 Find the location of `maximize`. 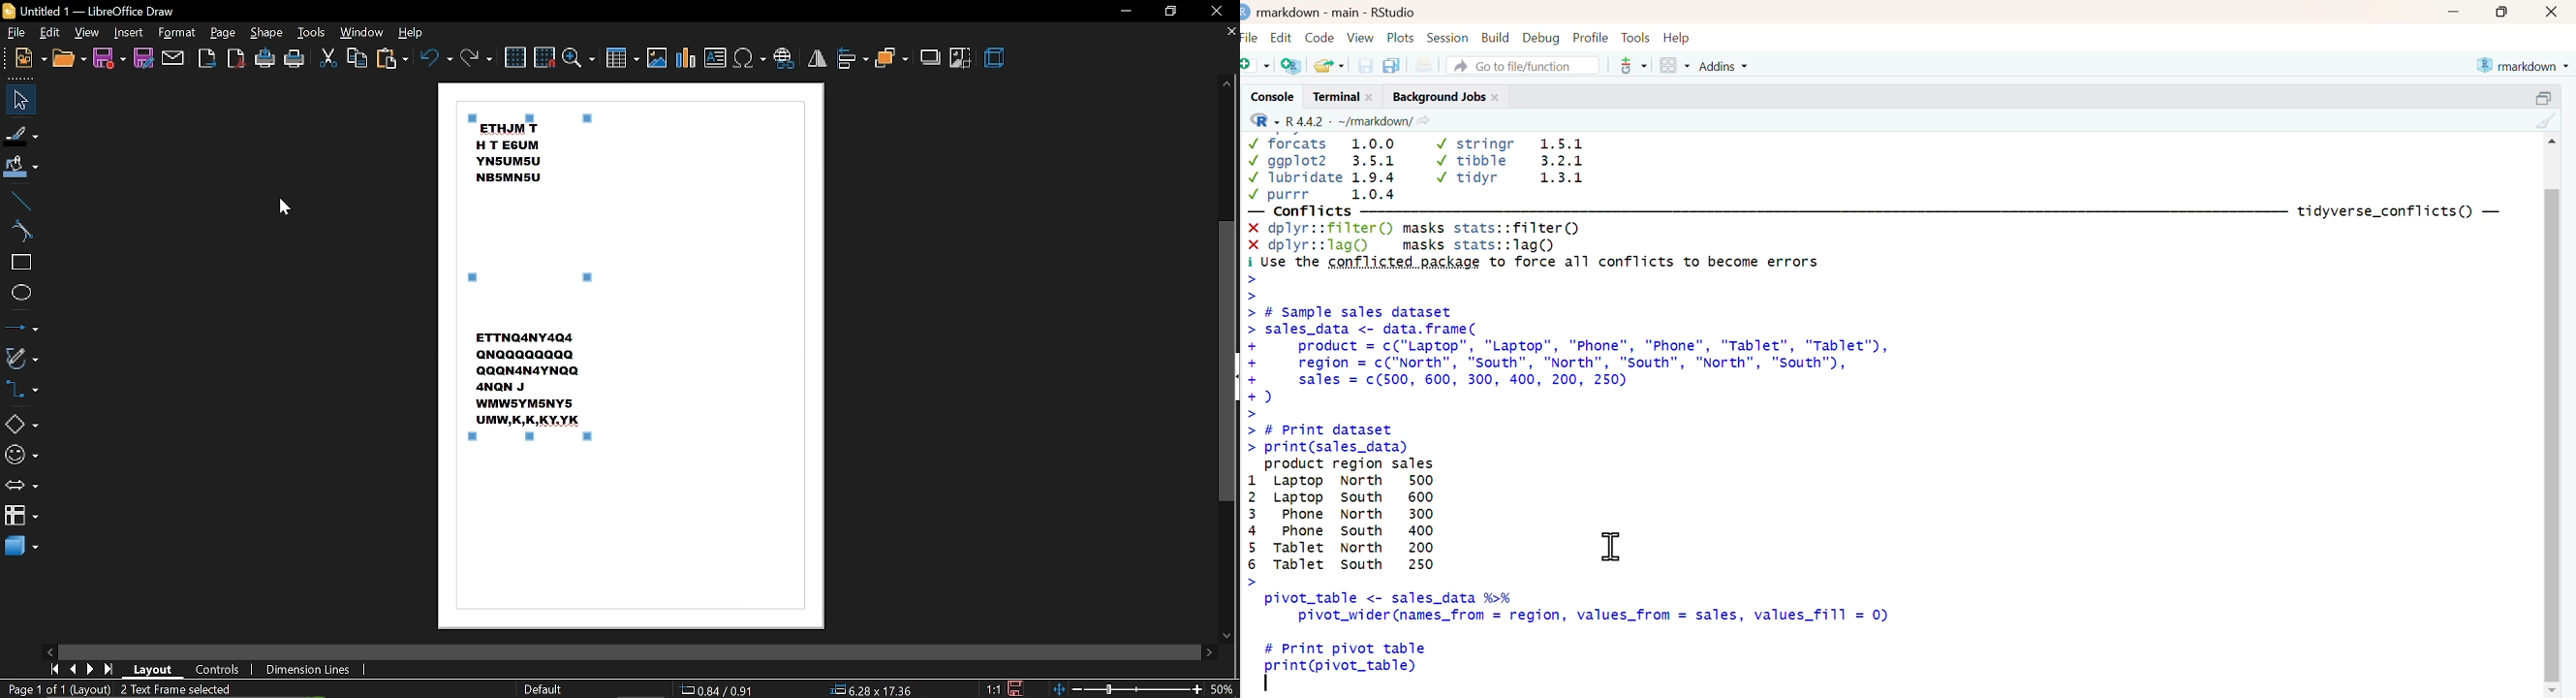

maximize is located at coordinates (2507, 11).